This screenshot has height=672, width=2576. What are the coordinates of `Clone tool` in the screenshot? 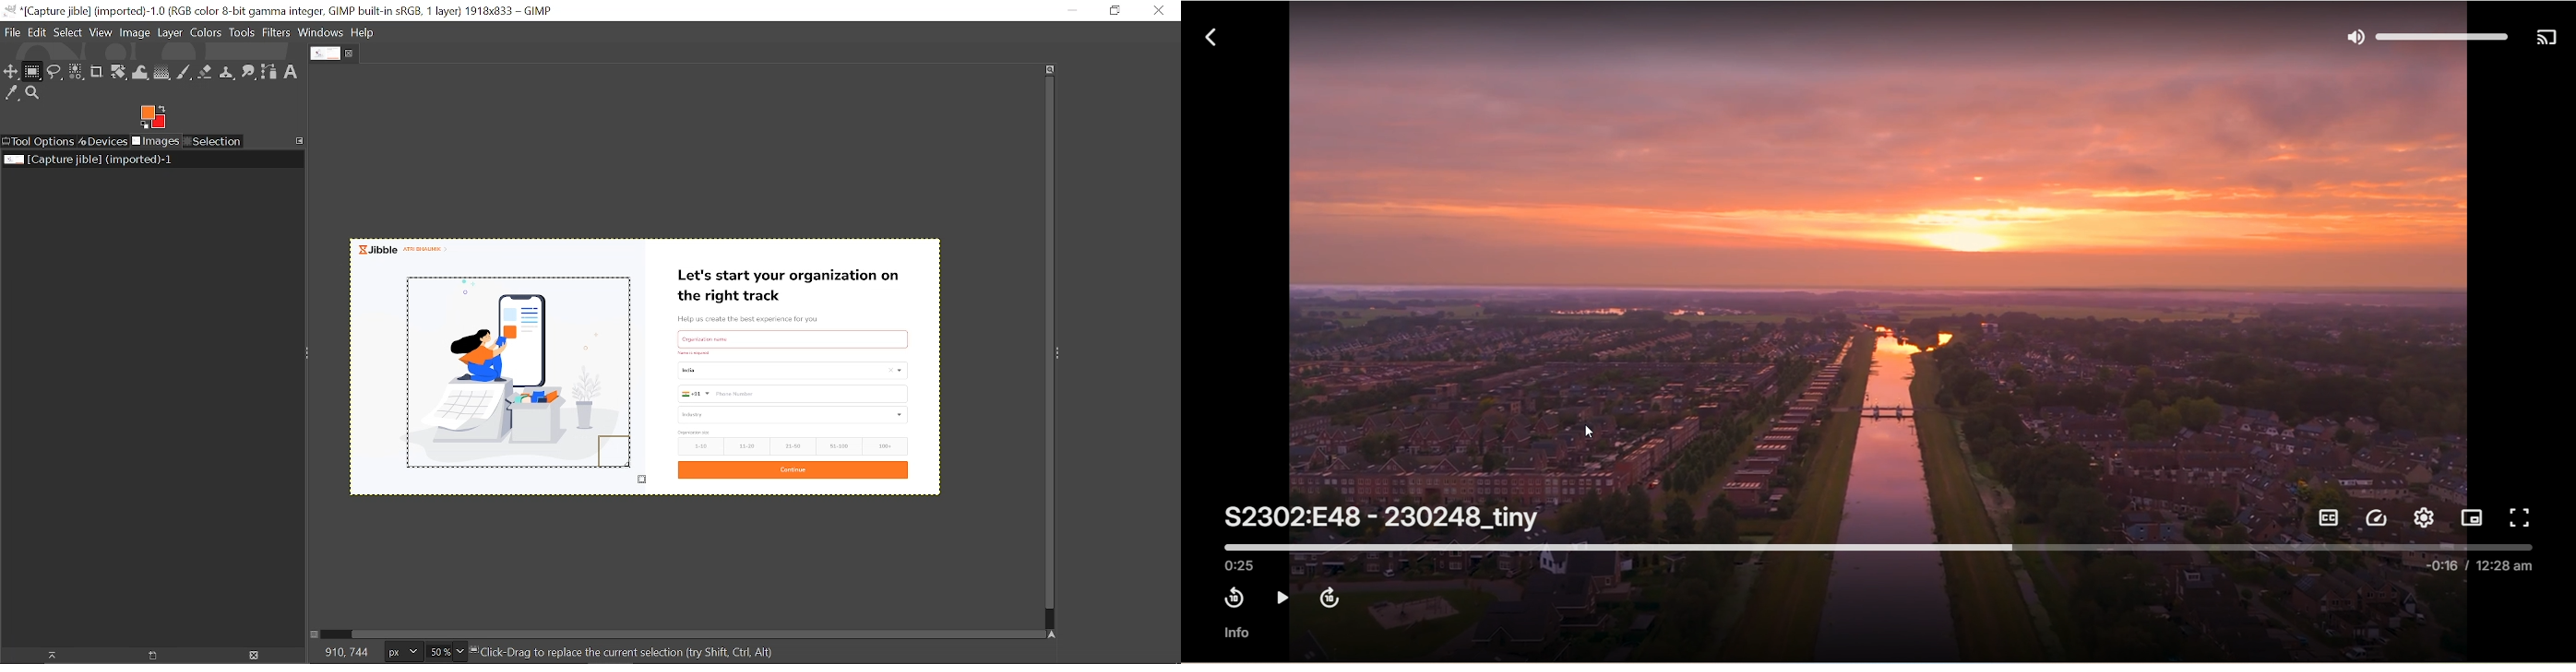 It's located at (228, 74).